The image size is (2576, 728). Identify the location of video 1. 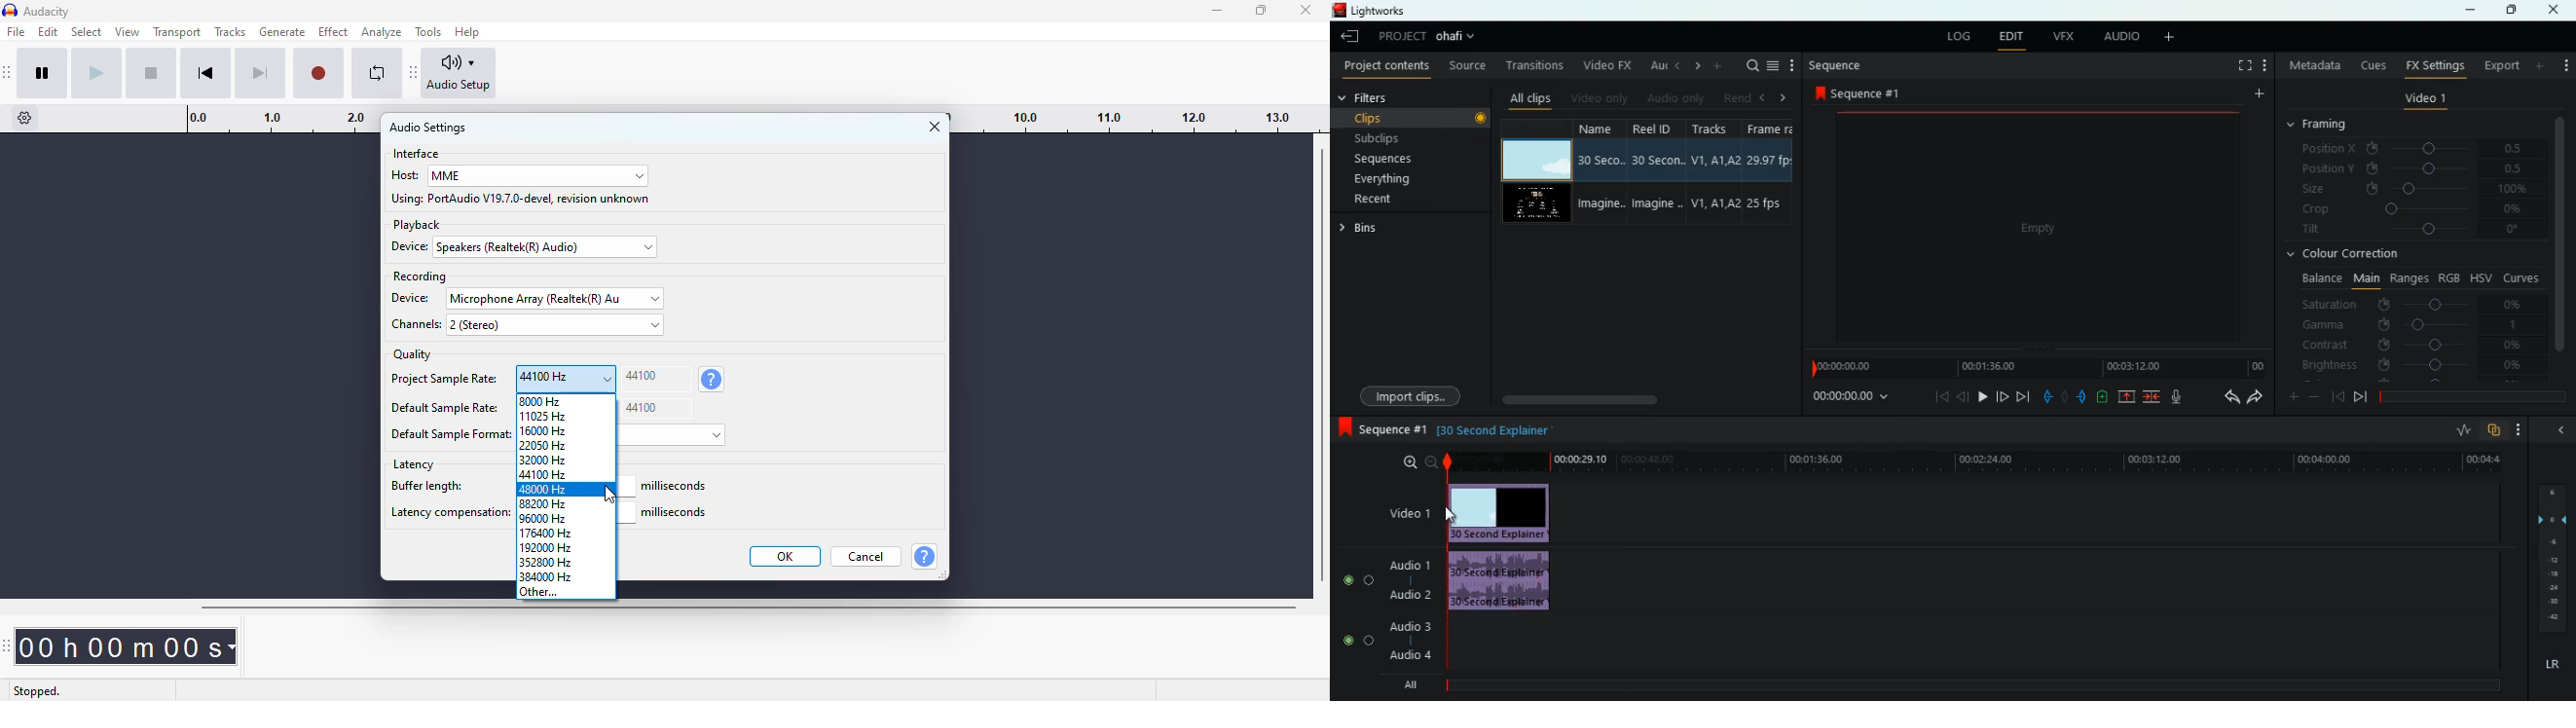
(1412, 512).